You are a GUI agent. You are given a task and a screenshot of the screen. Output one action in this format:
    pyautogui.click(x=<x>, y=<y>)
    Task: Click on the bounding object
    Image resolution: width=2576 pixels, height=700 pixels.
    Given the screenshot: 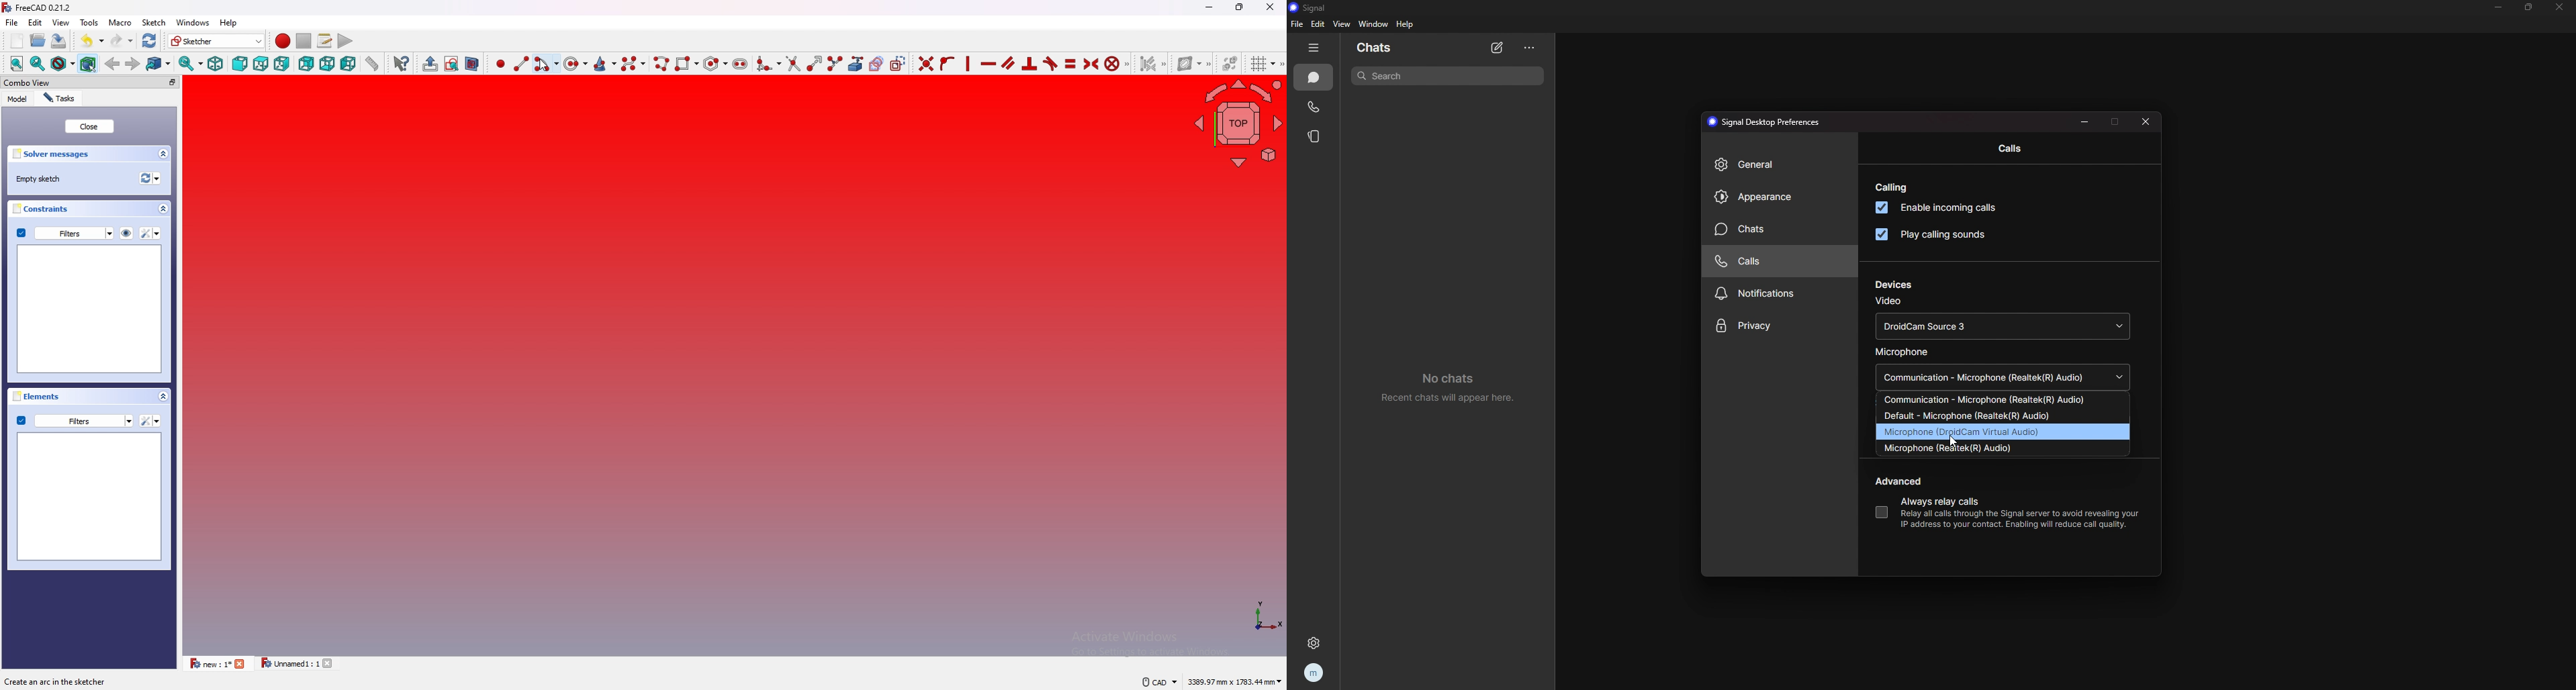 What is the action you would take?
    pyautogui.click(x=88, y=62)
    